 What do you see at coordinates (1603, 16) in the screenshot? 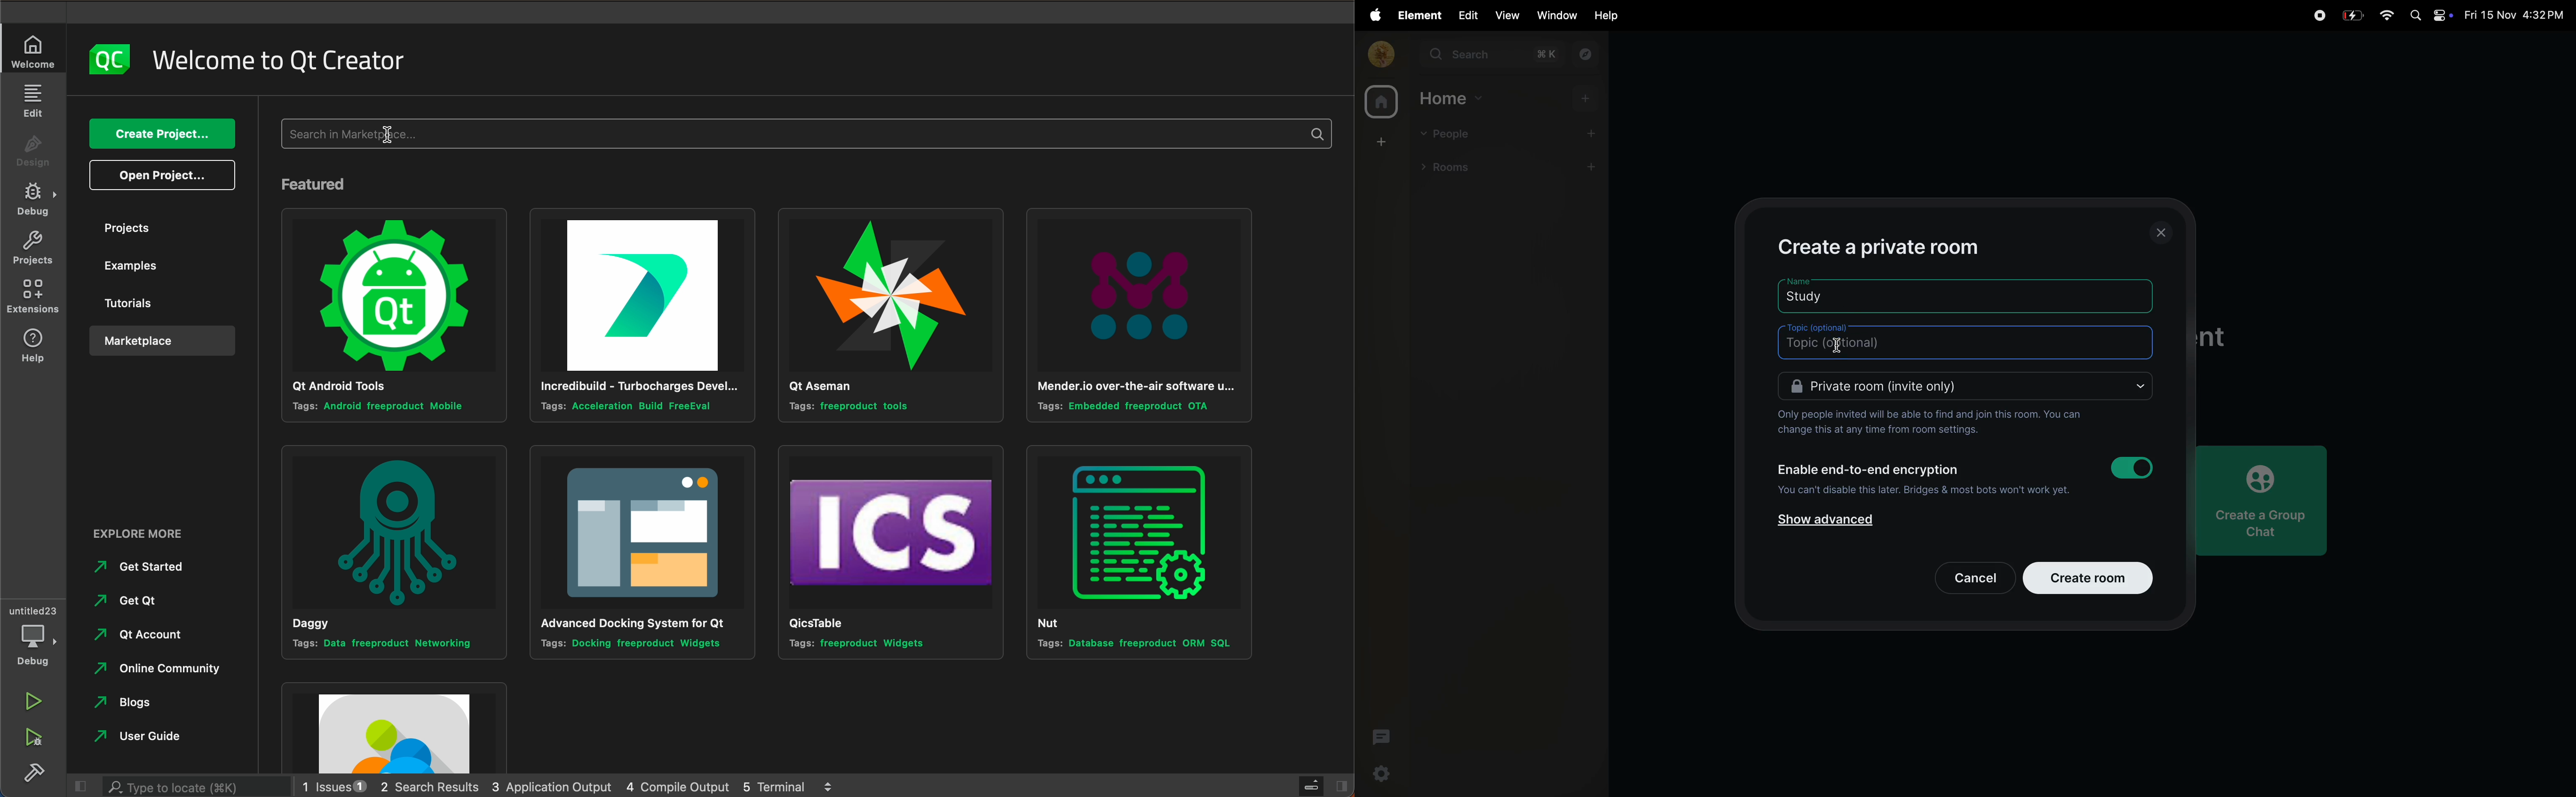
I see `help` at bounding box center [1603, 16].